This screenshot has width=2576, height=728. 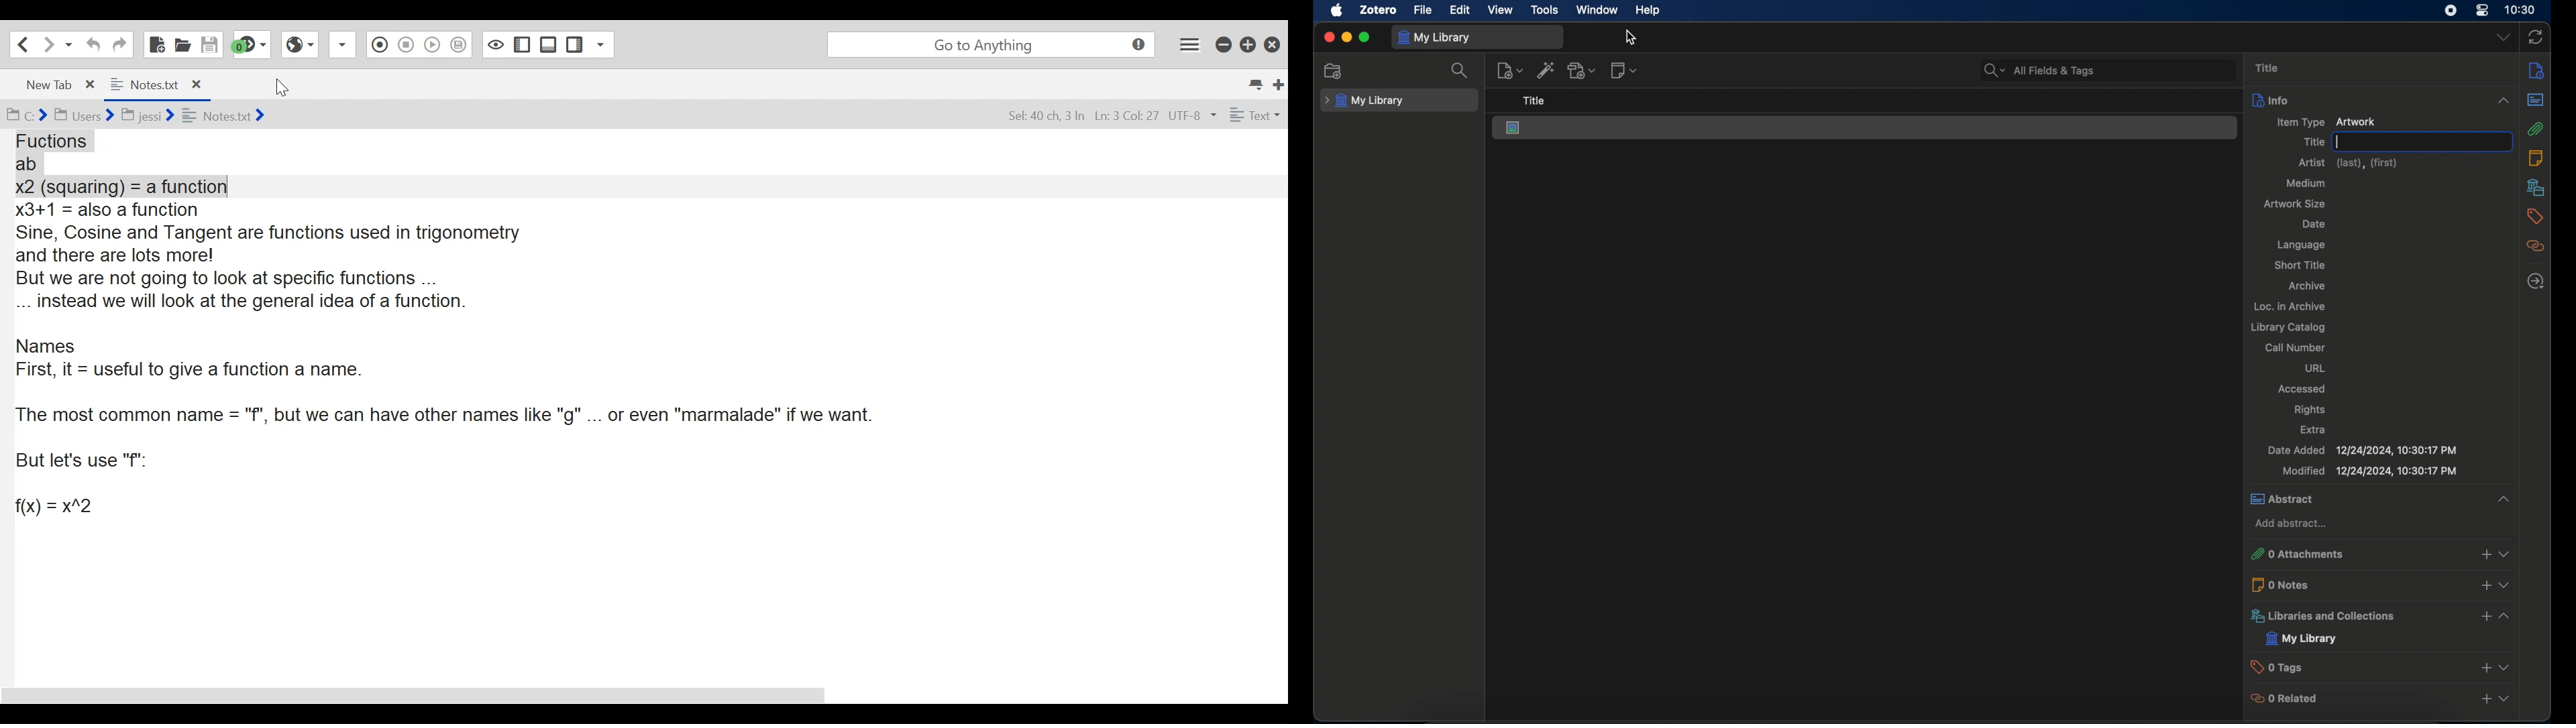 I want to click on Recent Location, so click(x=67, y=44).